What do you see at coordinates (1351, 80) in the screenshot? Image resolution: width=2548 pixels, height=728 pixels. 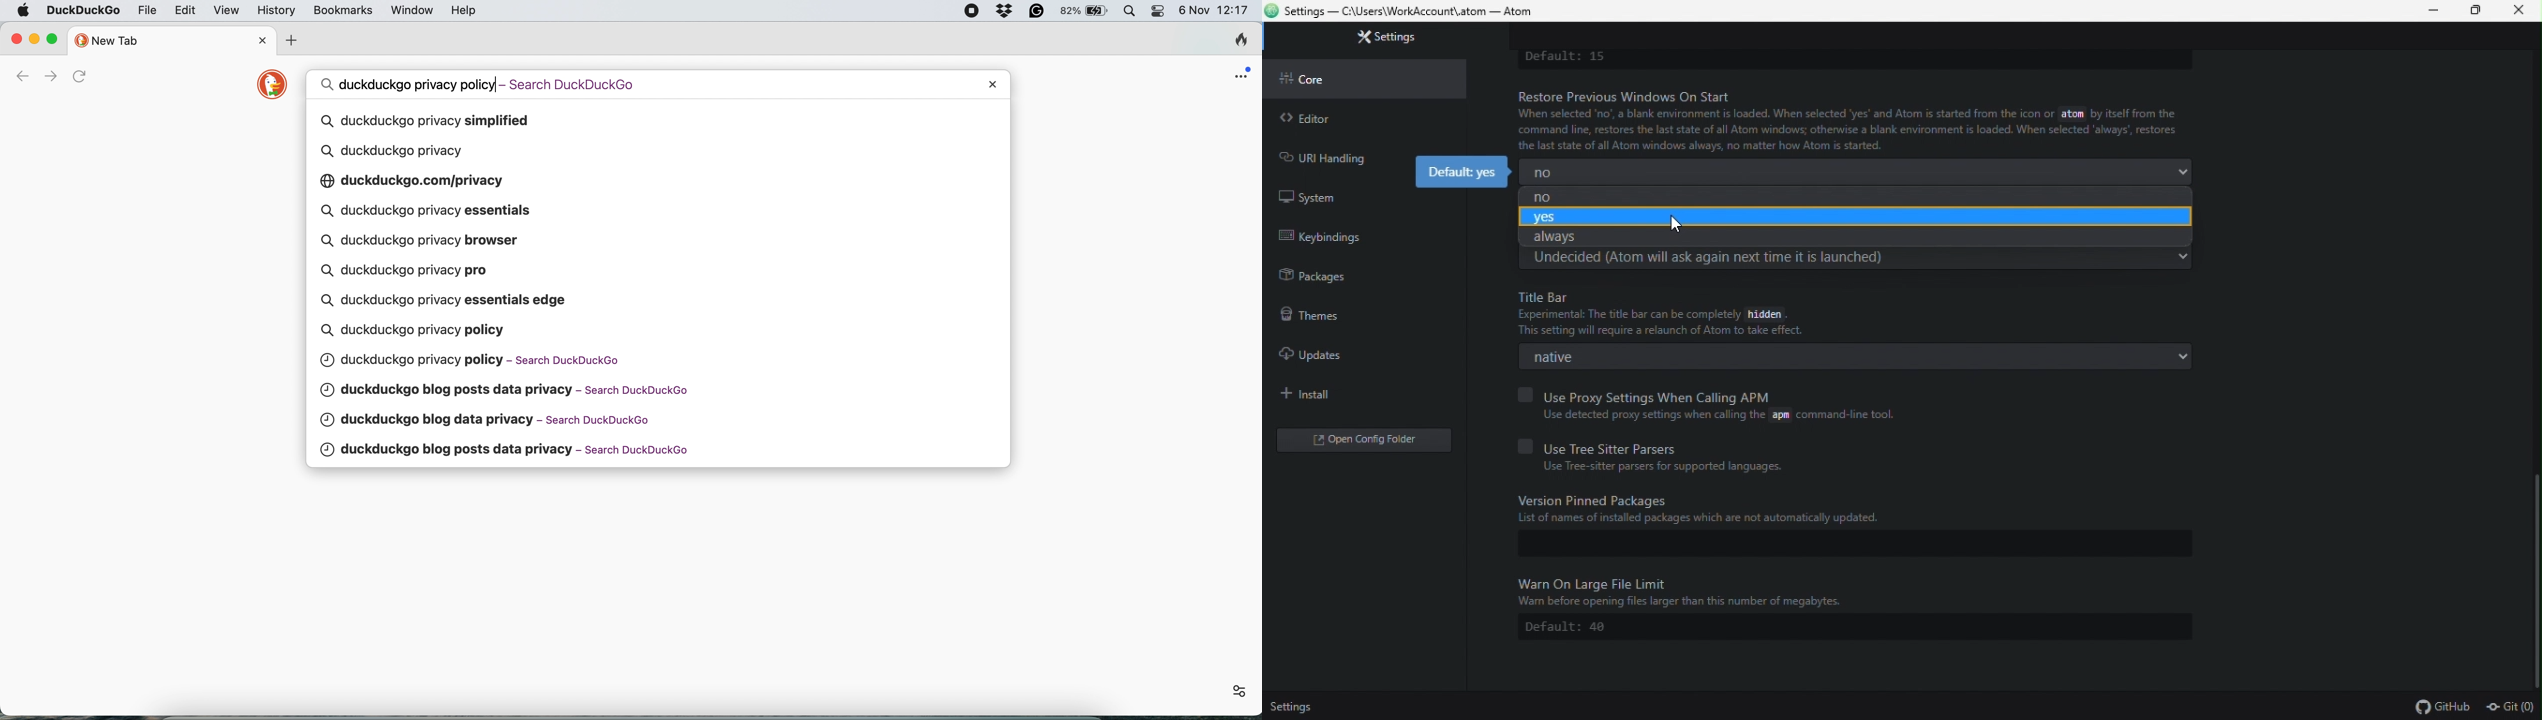 I see `core ` at bounding box center [1351, 80].